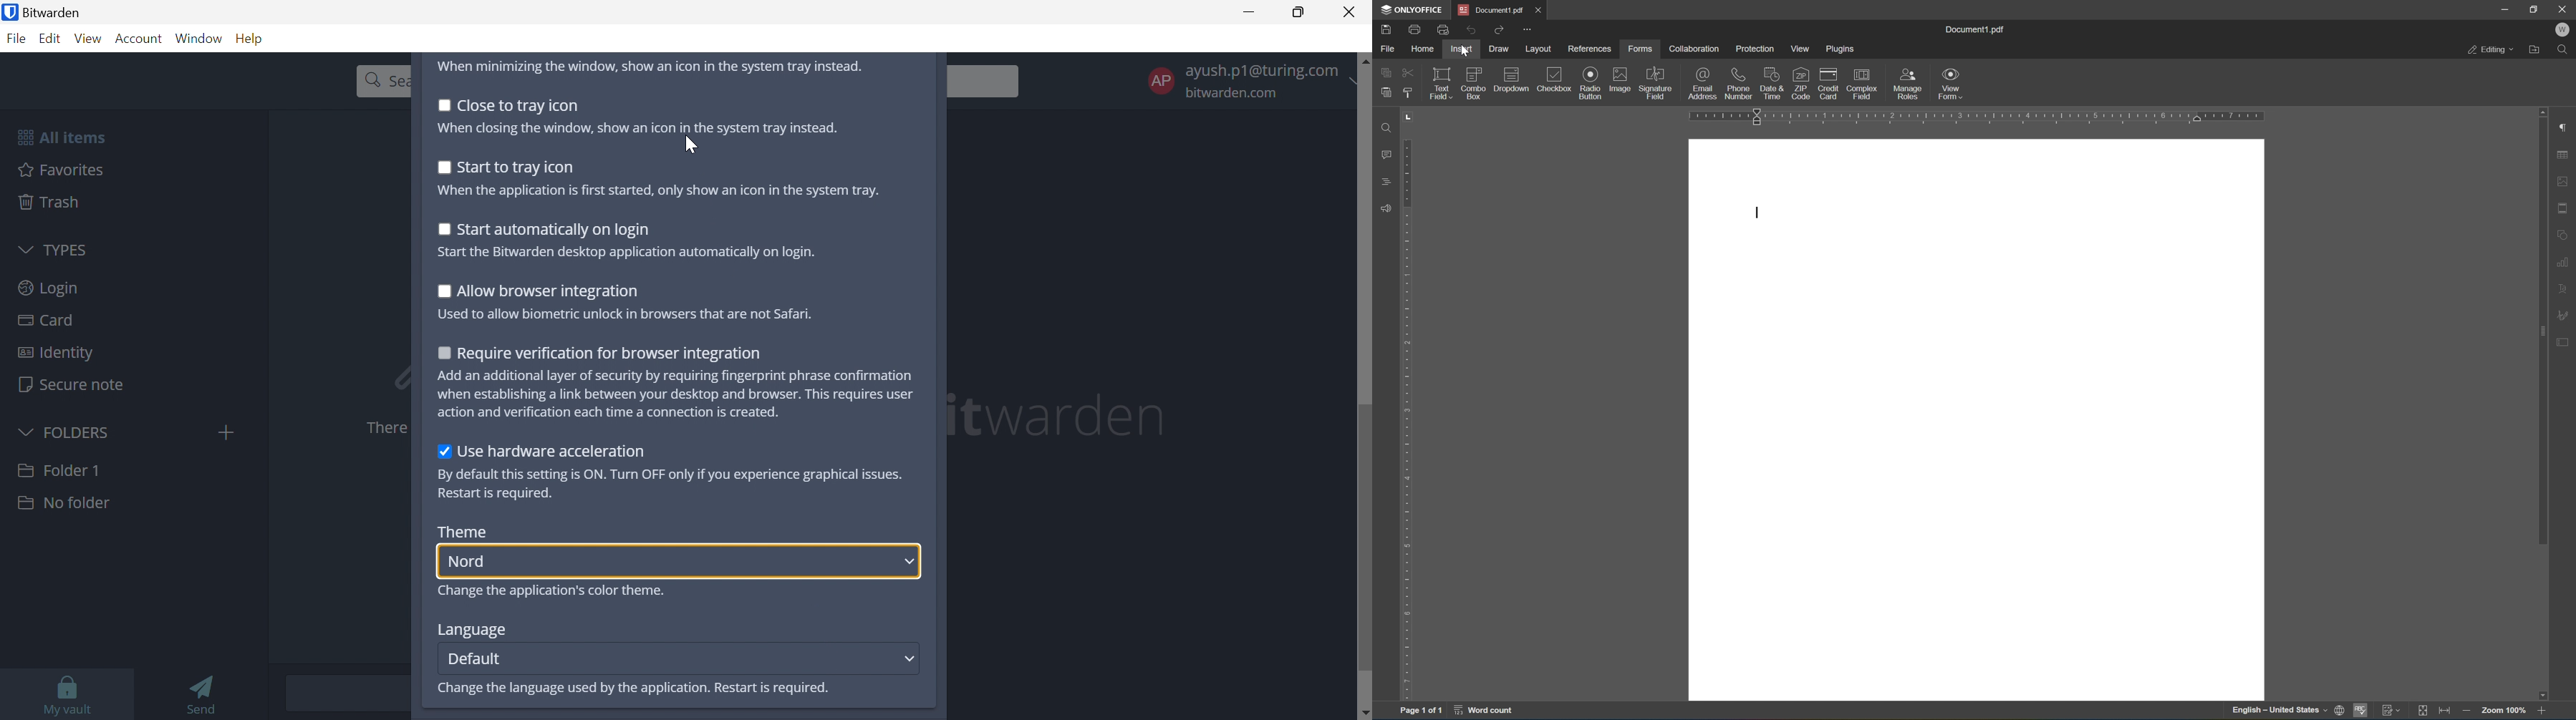 Image resolution: width=2576 pixels, height=728 pixels. Describe the element at coordinates (2445, 712) in the screenshot. I see `fit to width ` at that location.